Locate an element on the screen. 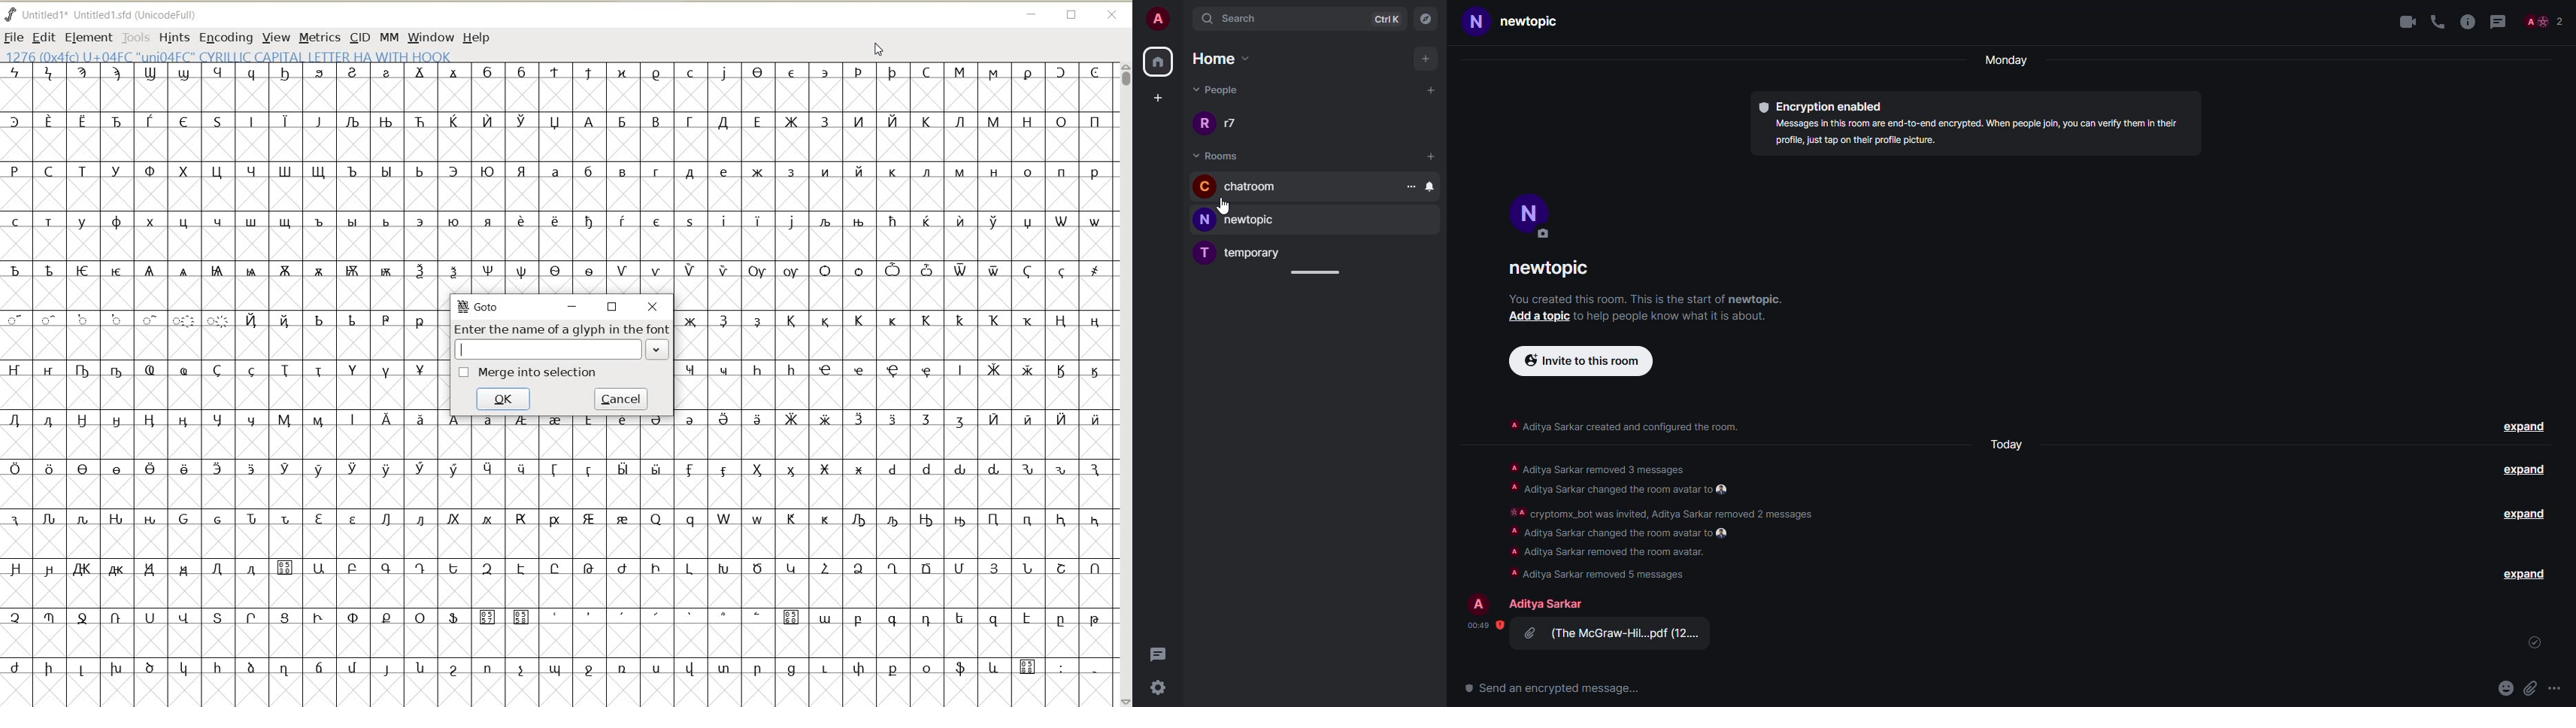  people is located at coordinates (2547, 20).